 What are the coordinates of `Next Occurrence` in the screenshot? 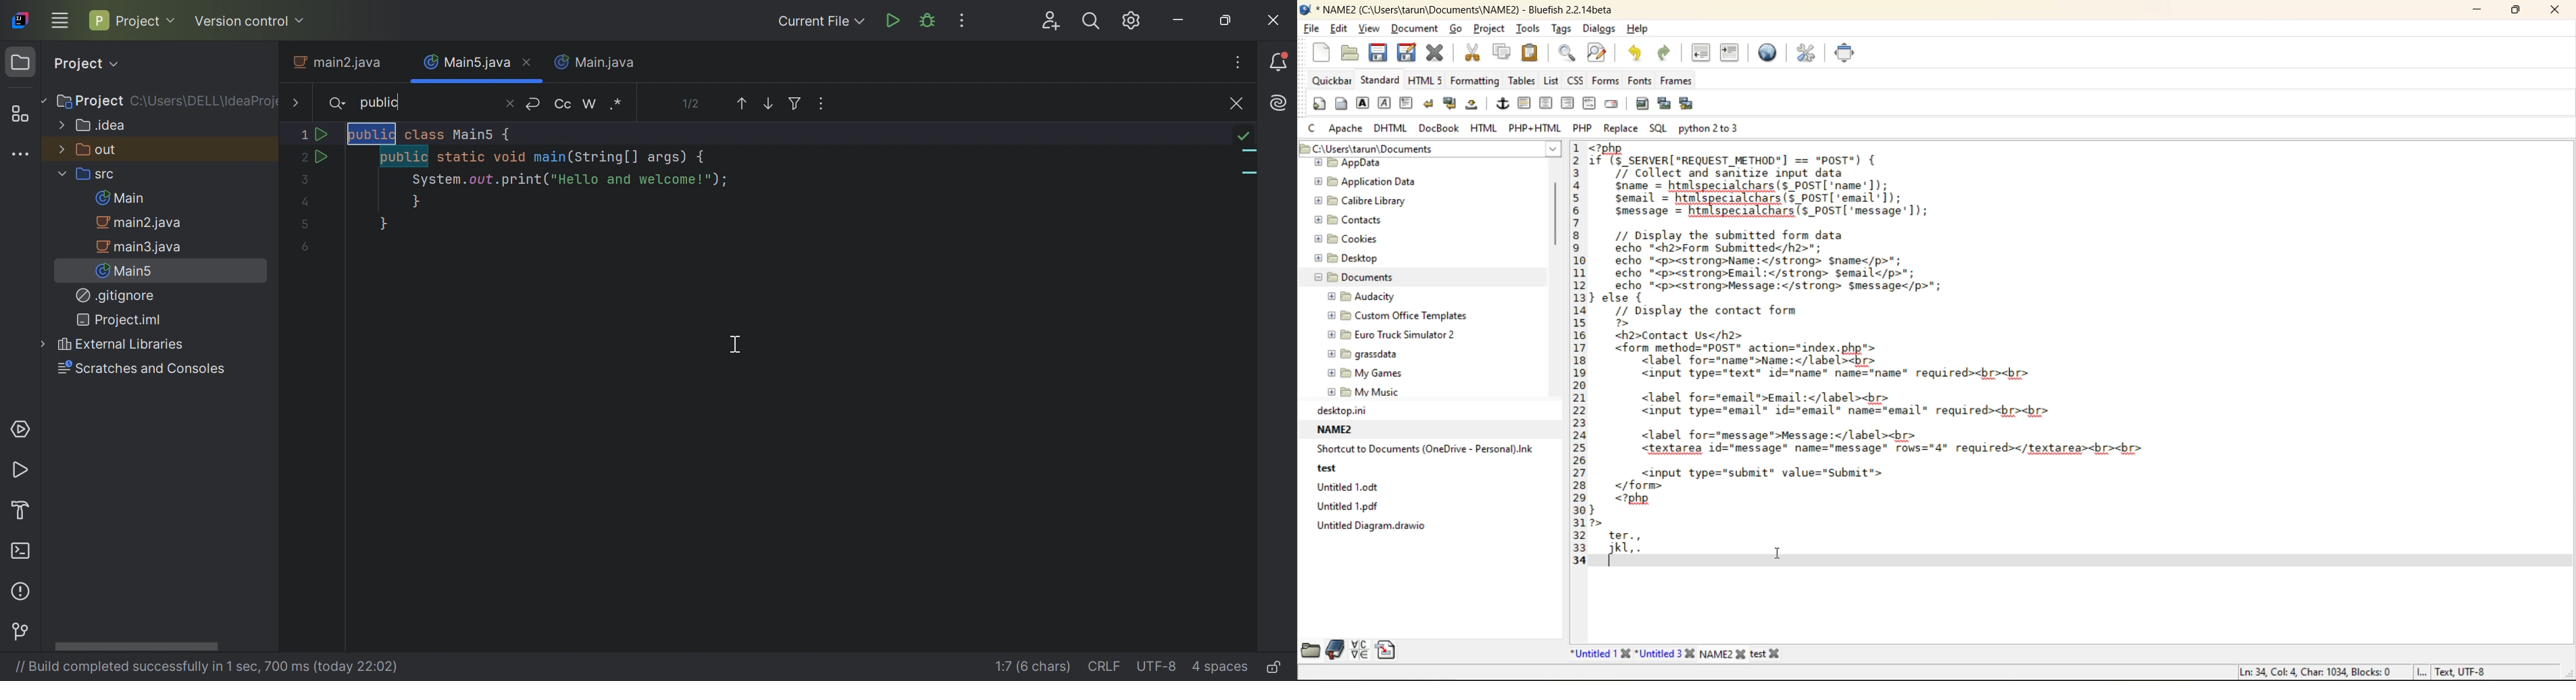 It's located at (769, 105).